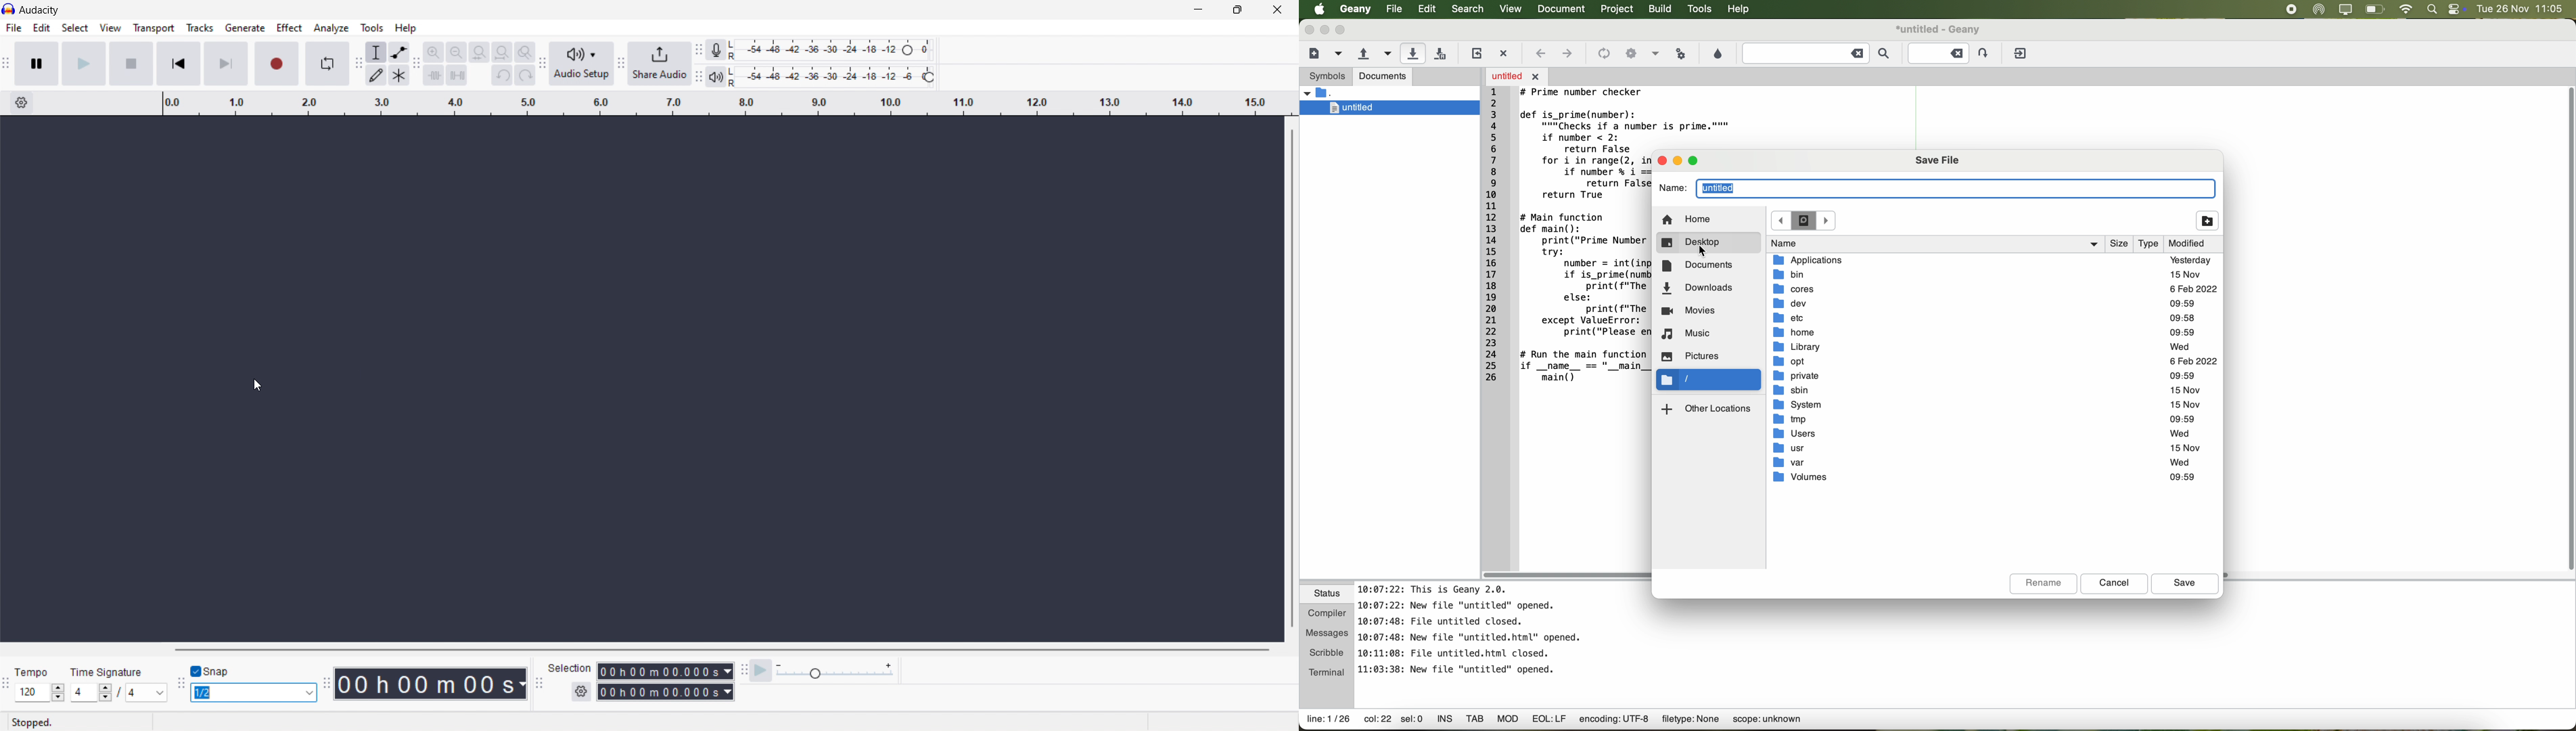 This screenshot has width=2576, height=756. Describe the element at coordinates (621, 63) in the screenshot. I see `share audio toolbar` at that location.